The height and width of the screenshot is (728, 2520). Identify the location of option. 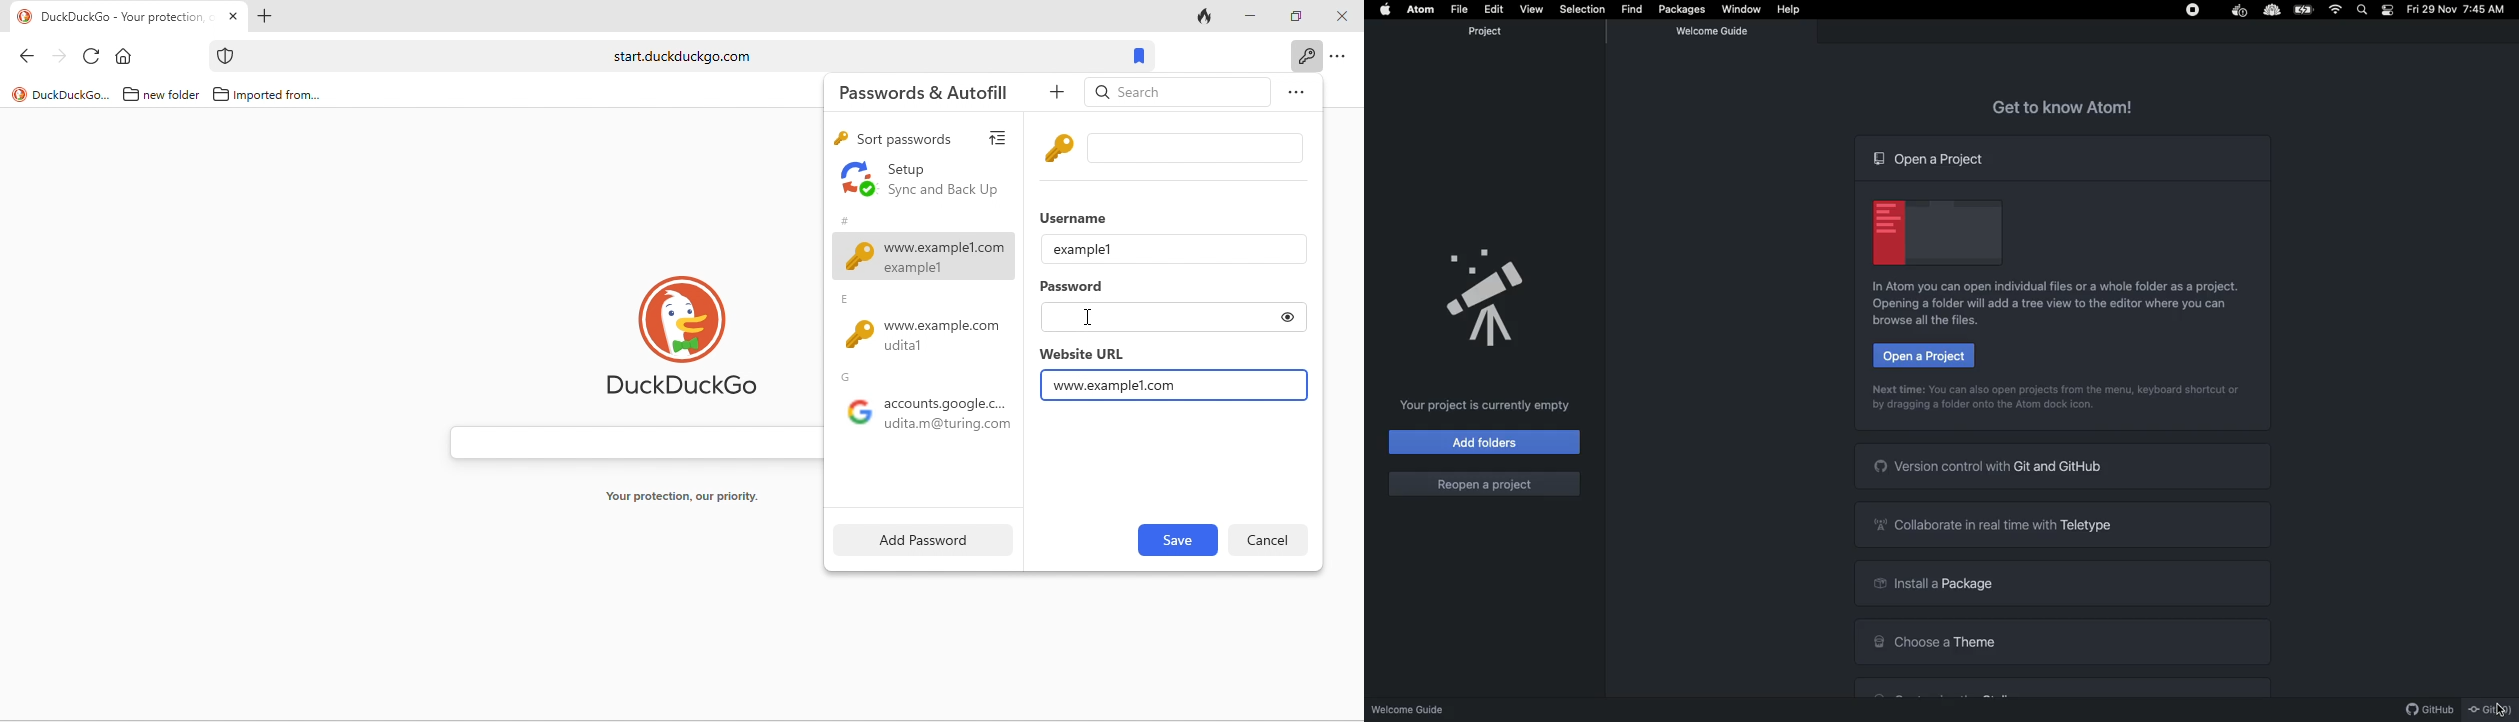
(1340, 57).